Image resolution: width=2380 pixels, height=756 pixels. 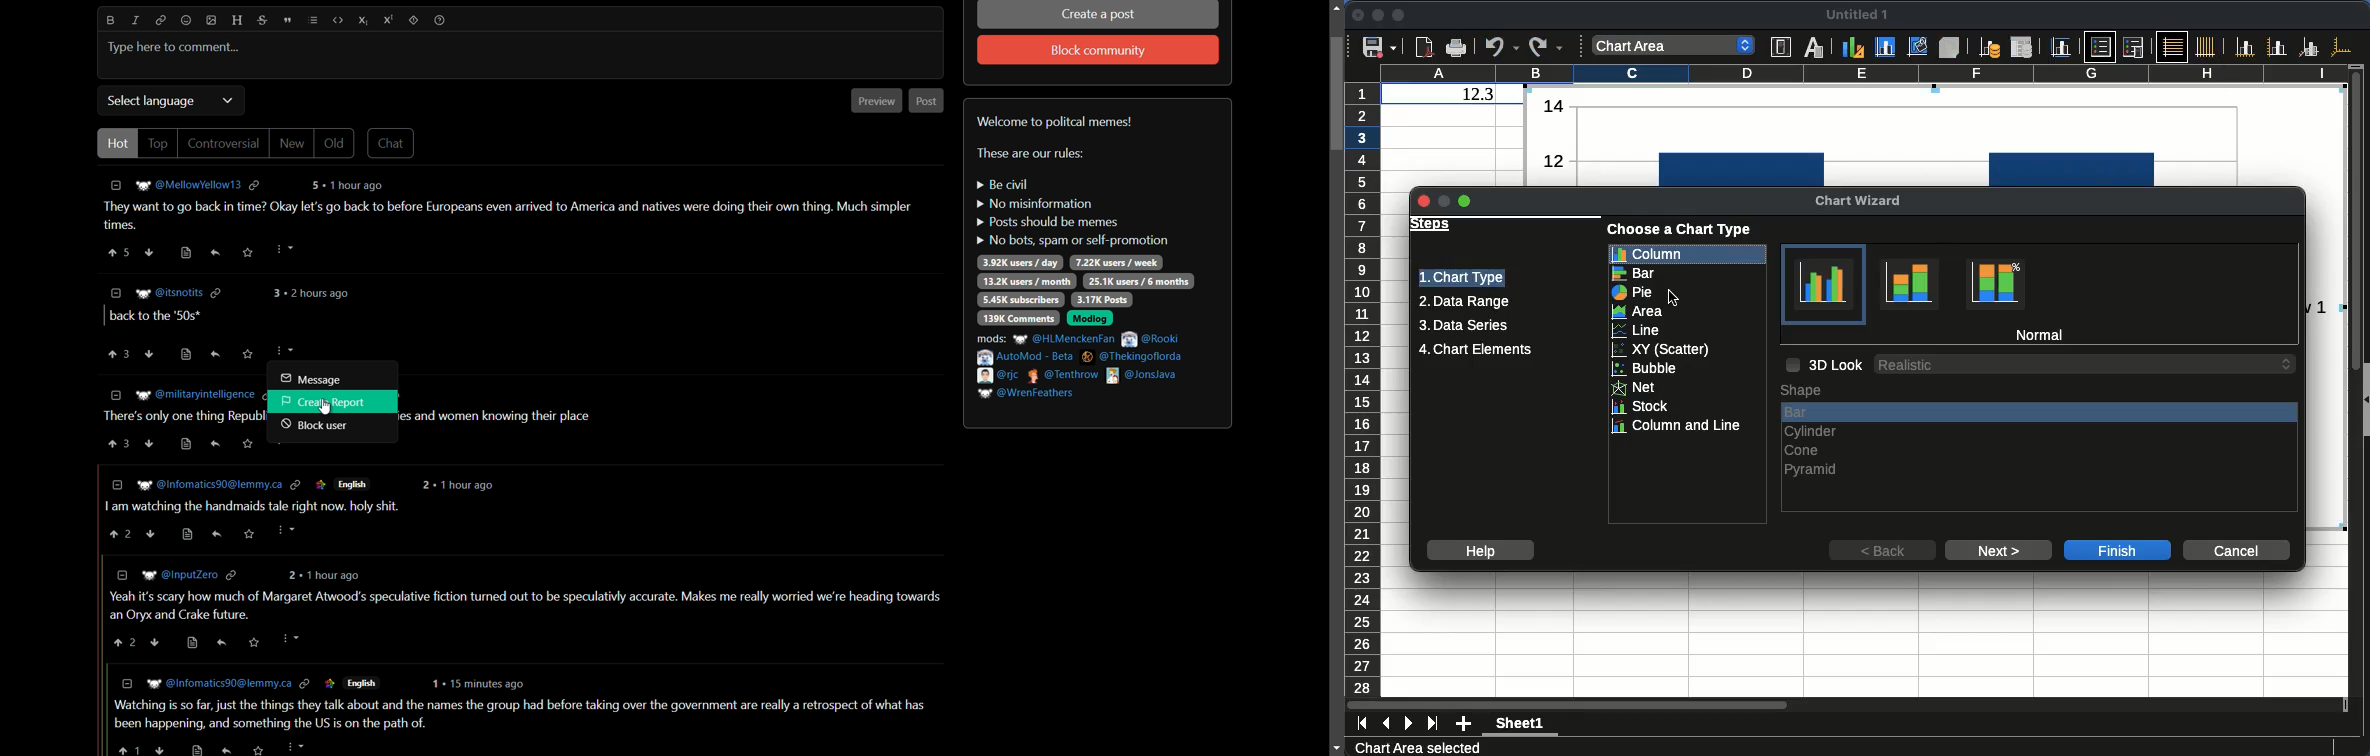 I want to click on help, so click(x=440, y=20).